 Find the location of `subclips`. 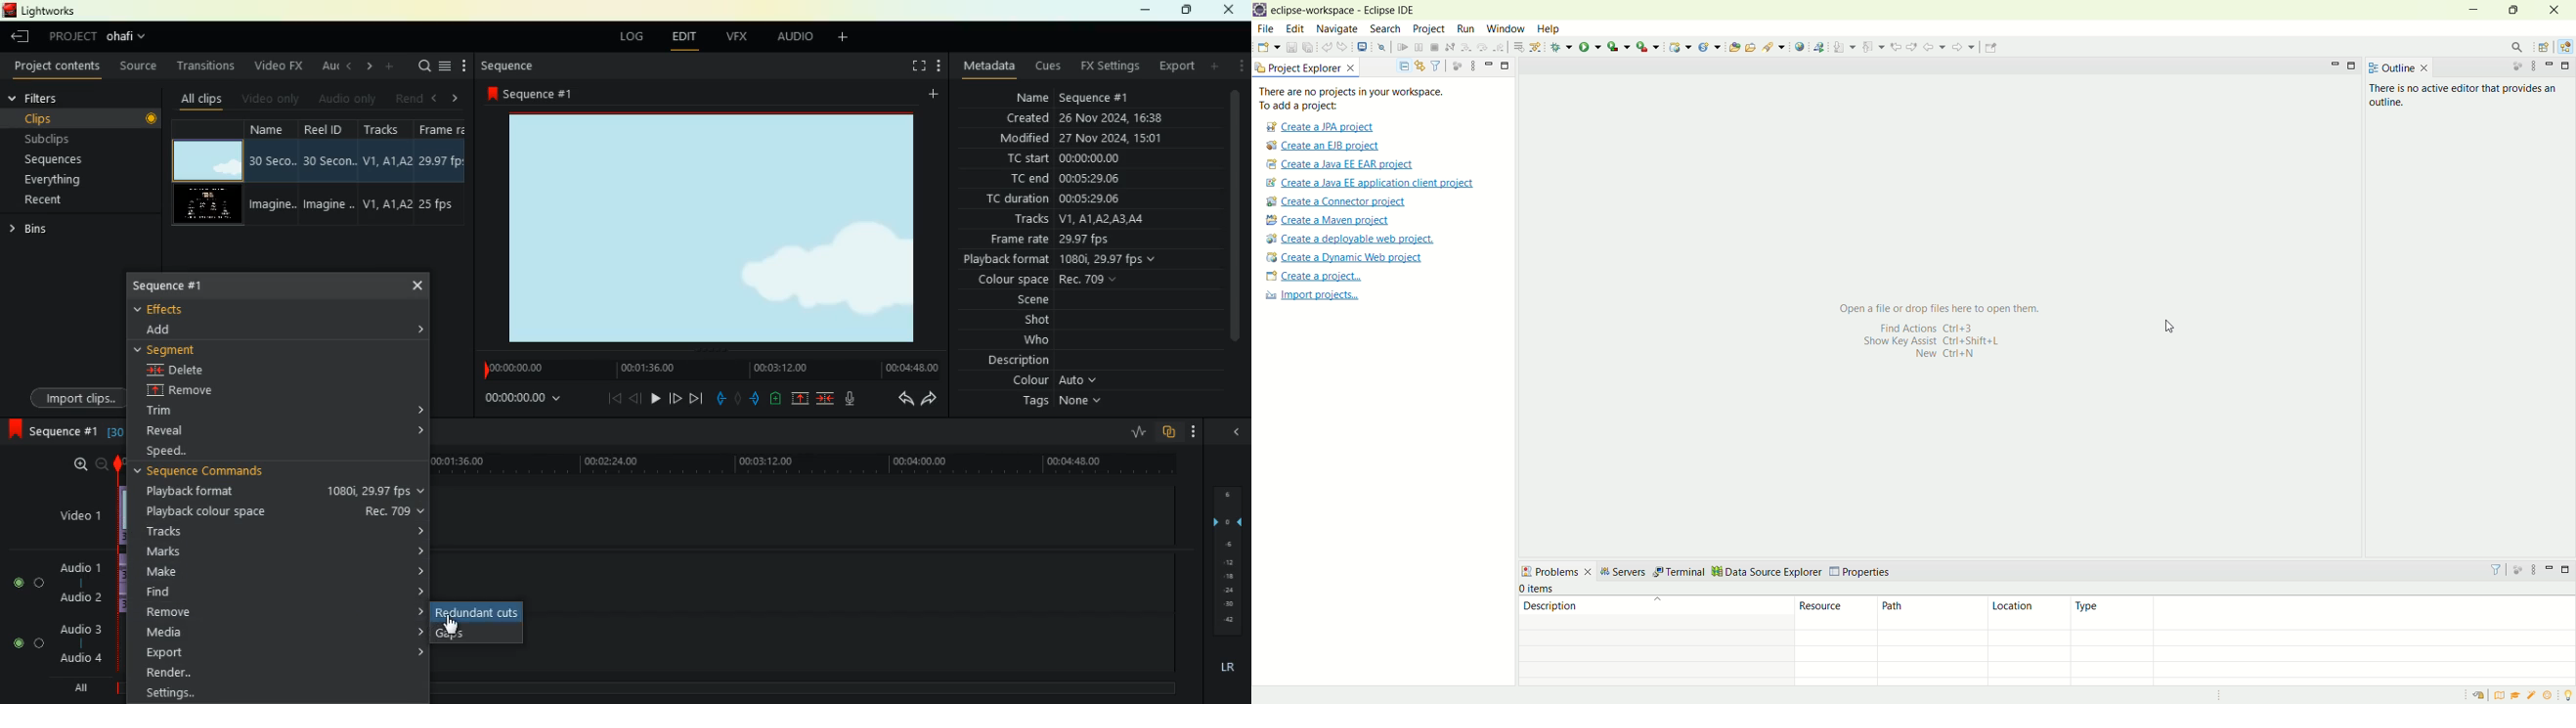

subclips is located at coordinates (63, 139).